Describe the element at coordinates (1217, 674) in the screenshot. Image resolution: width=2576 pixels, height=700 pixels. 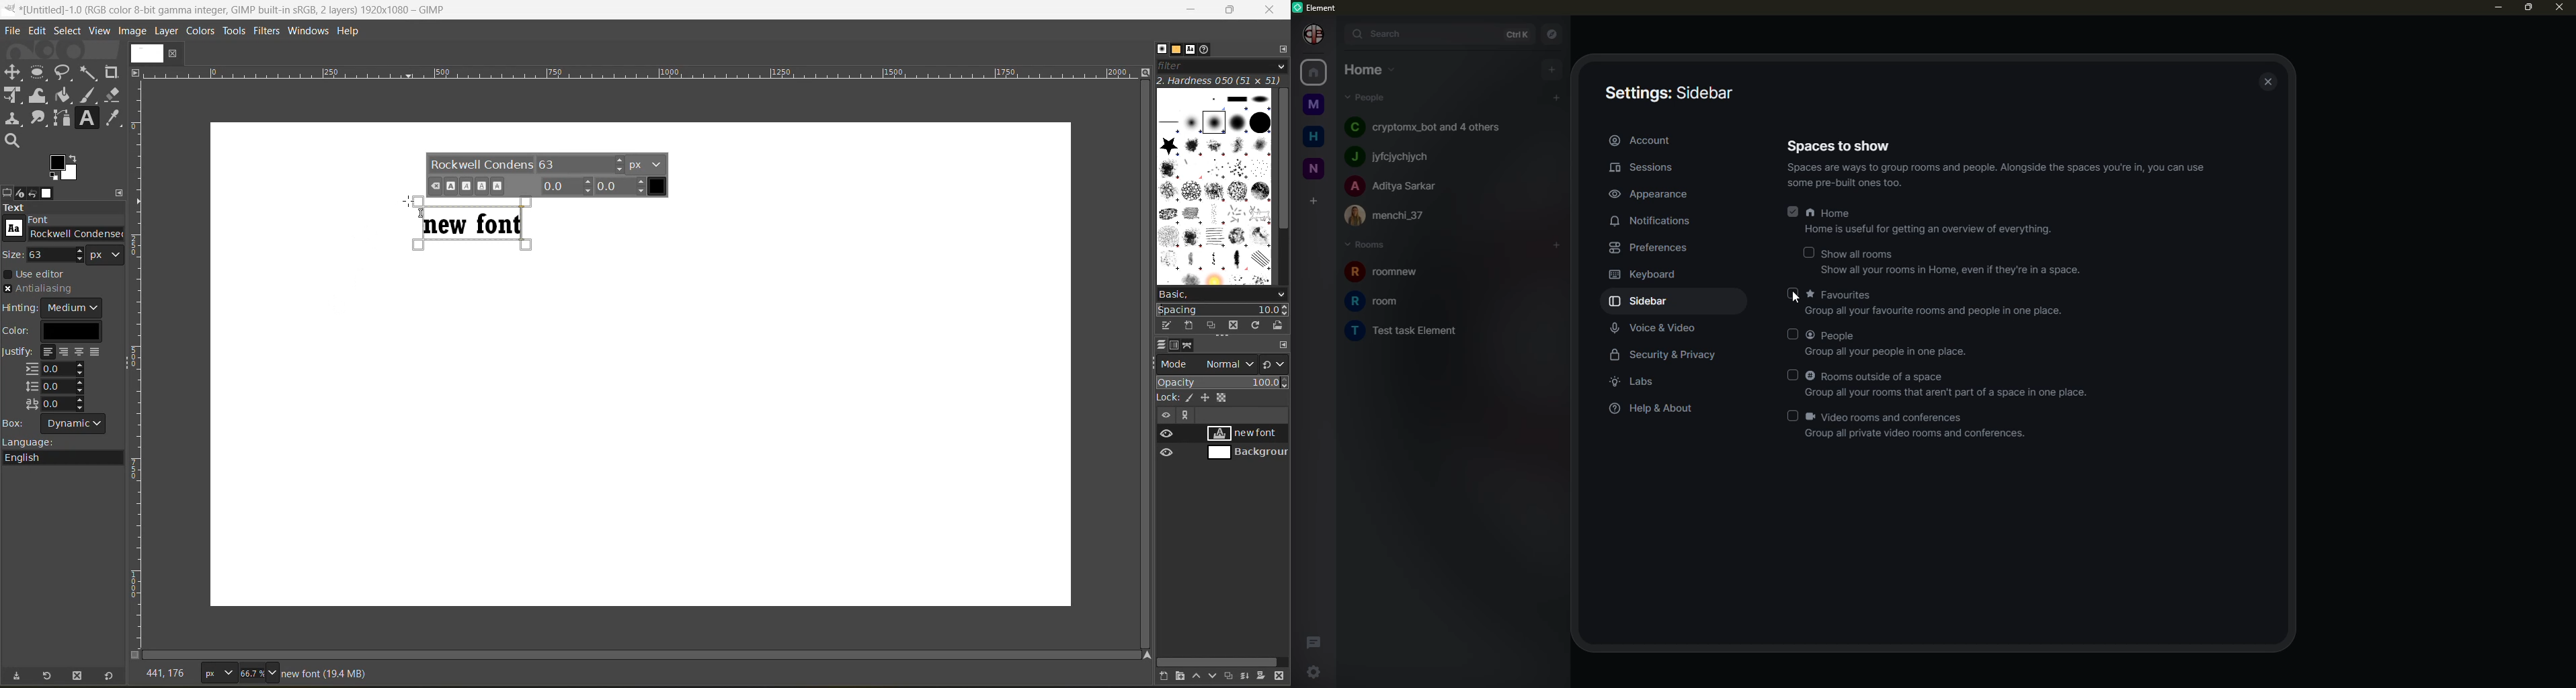
I see `lower this layer` at that location.